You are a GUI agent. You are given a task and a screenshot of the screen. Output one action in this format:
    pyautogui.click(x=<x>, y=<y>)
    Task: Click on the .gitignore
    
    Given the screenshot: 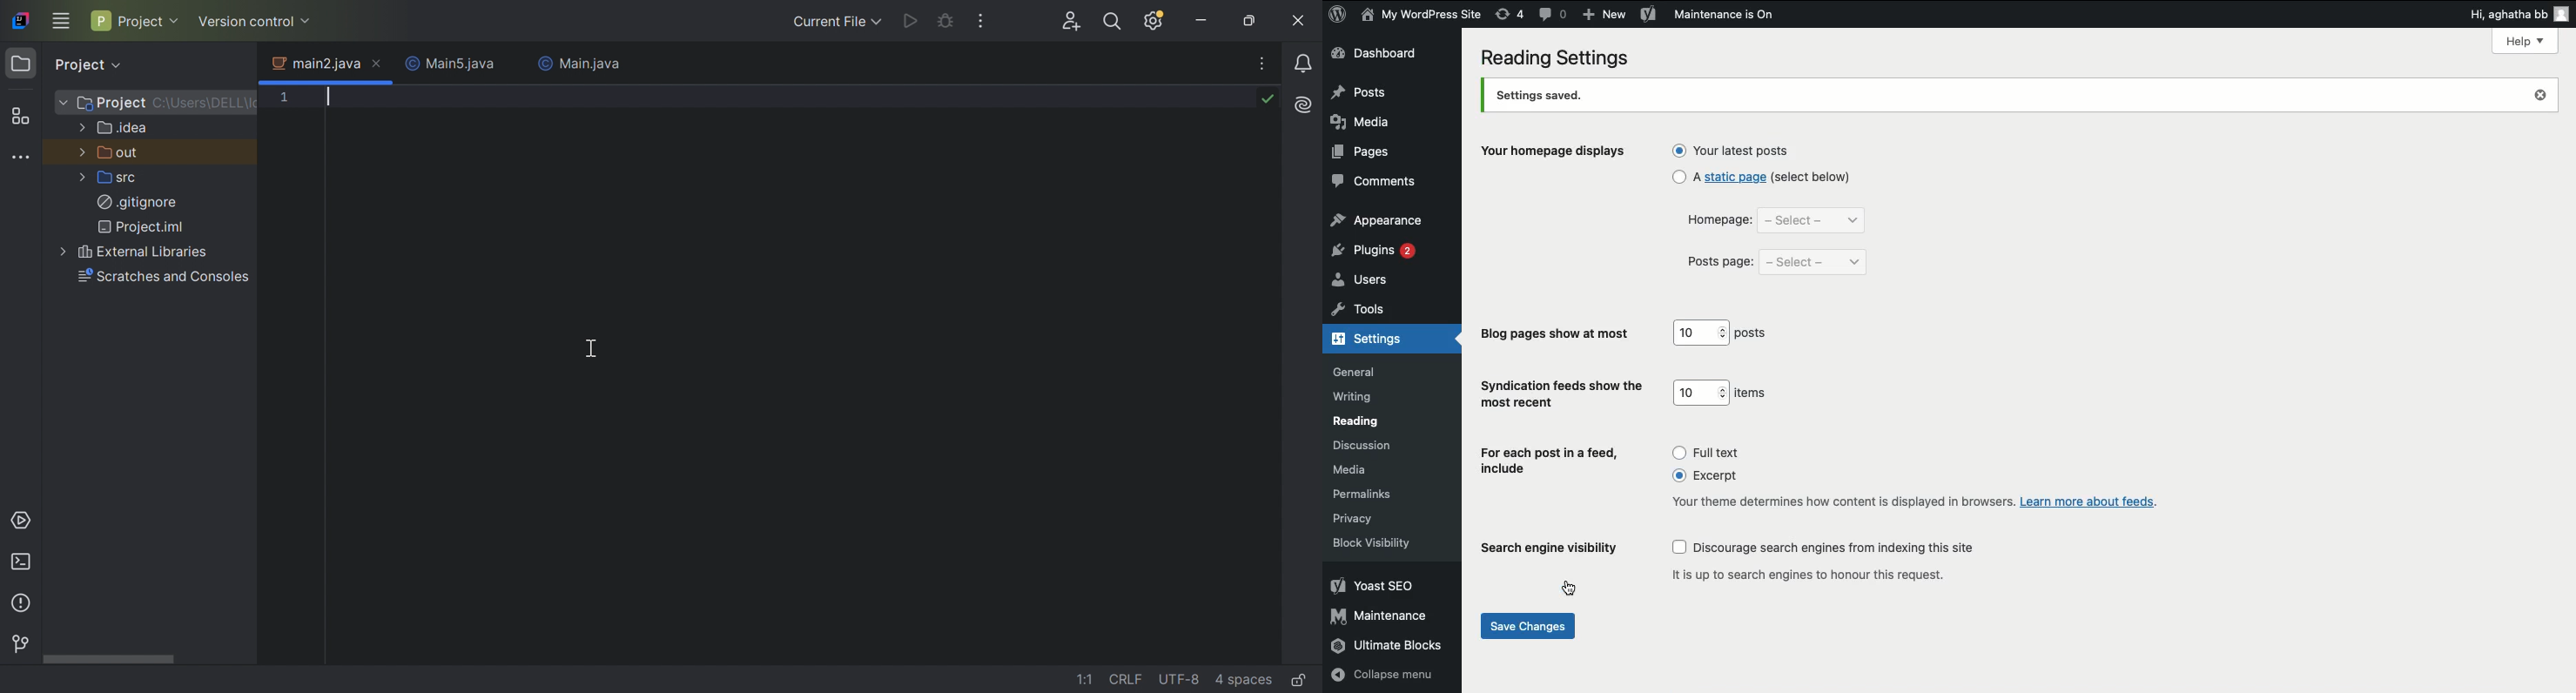 What is the action you would take?
    pyautogui.click(x=137, y=200)
    